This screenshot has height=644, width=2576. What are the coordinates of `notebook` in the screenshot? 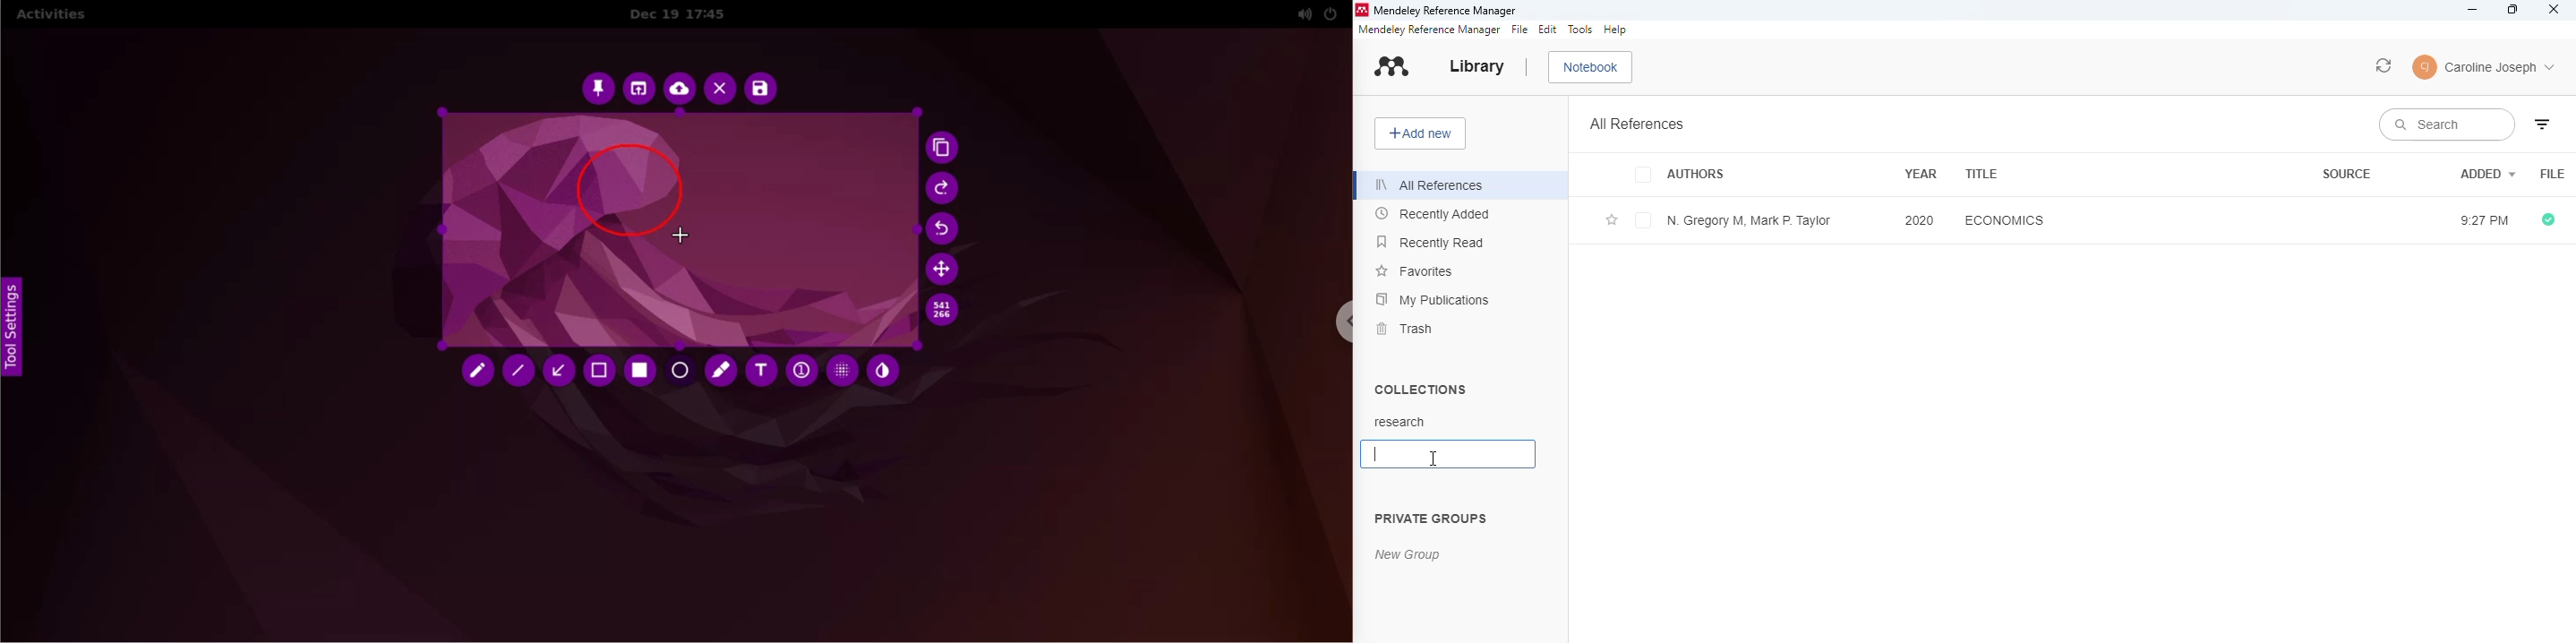 It's located at (1591, 68).